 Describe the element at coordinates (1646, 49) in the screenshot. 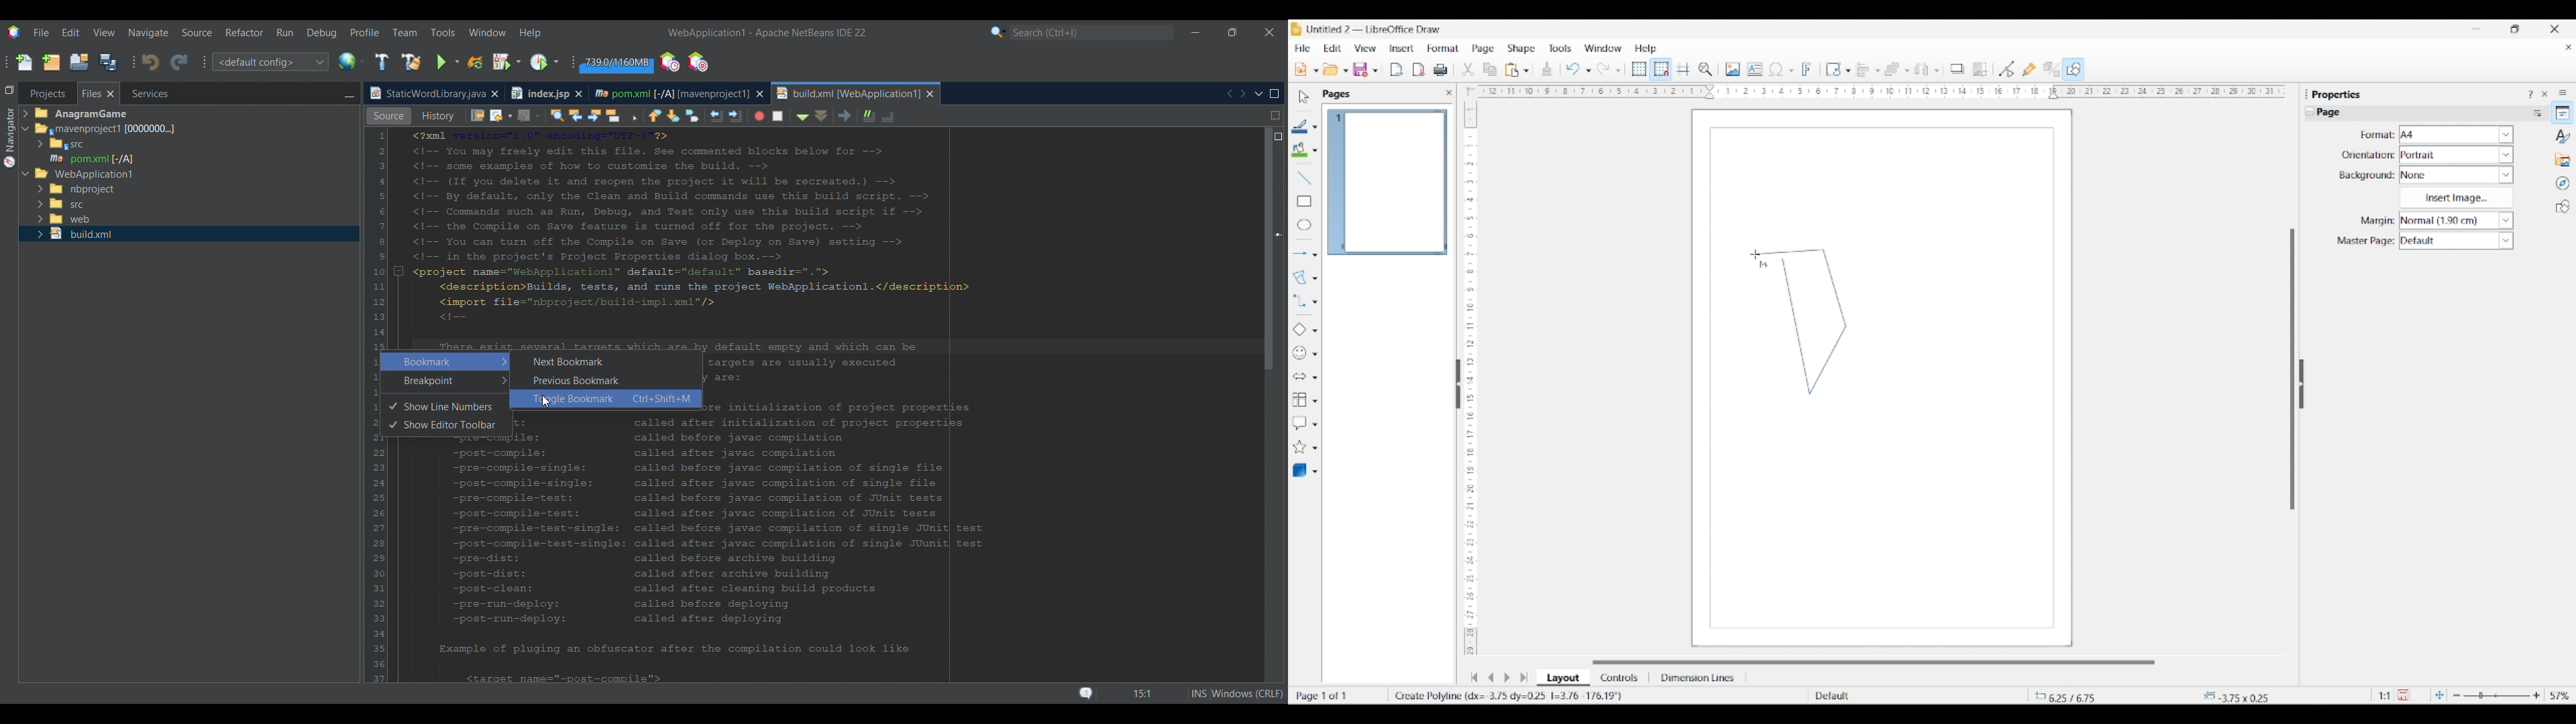

I see `Help` at that location.